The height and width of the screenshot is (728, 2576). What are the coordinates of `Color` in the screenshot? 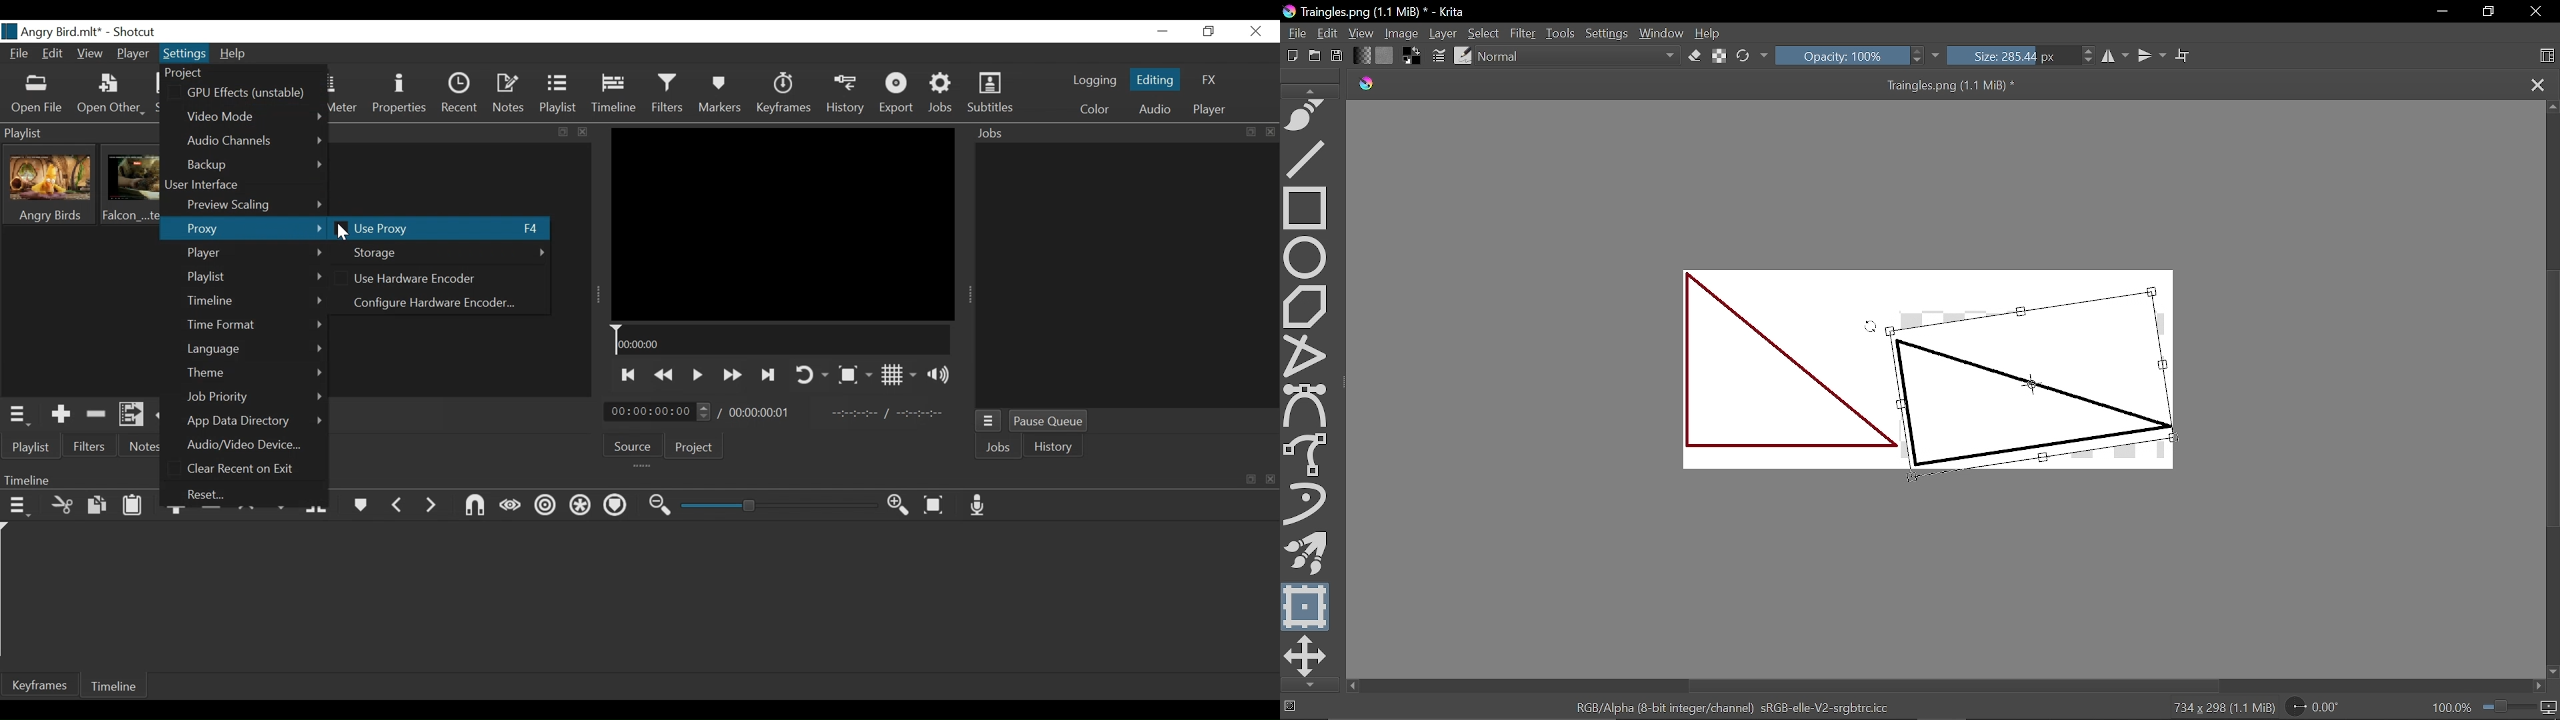 It's located at (1095, 109).